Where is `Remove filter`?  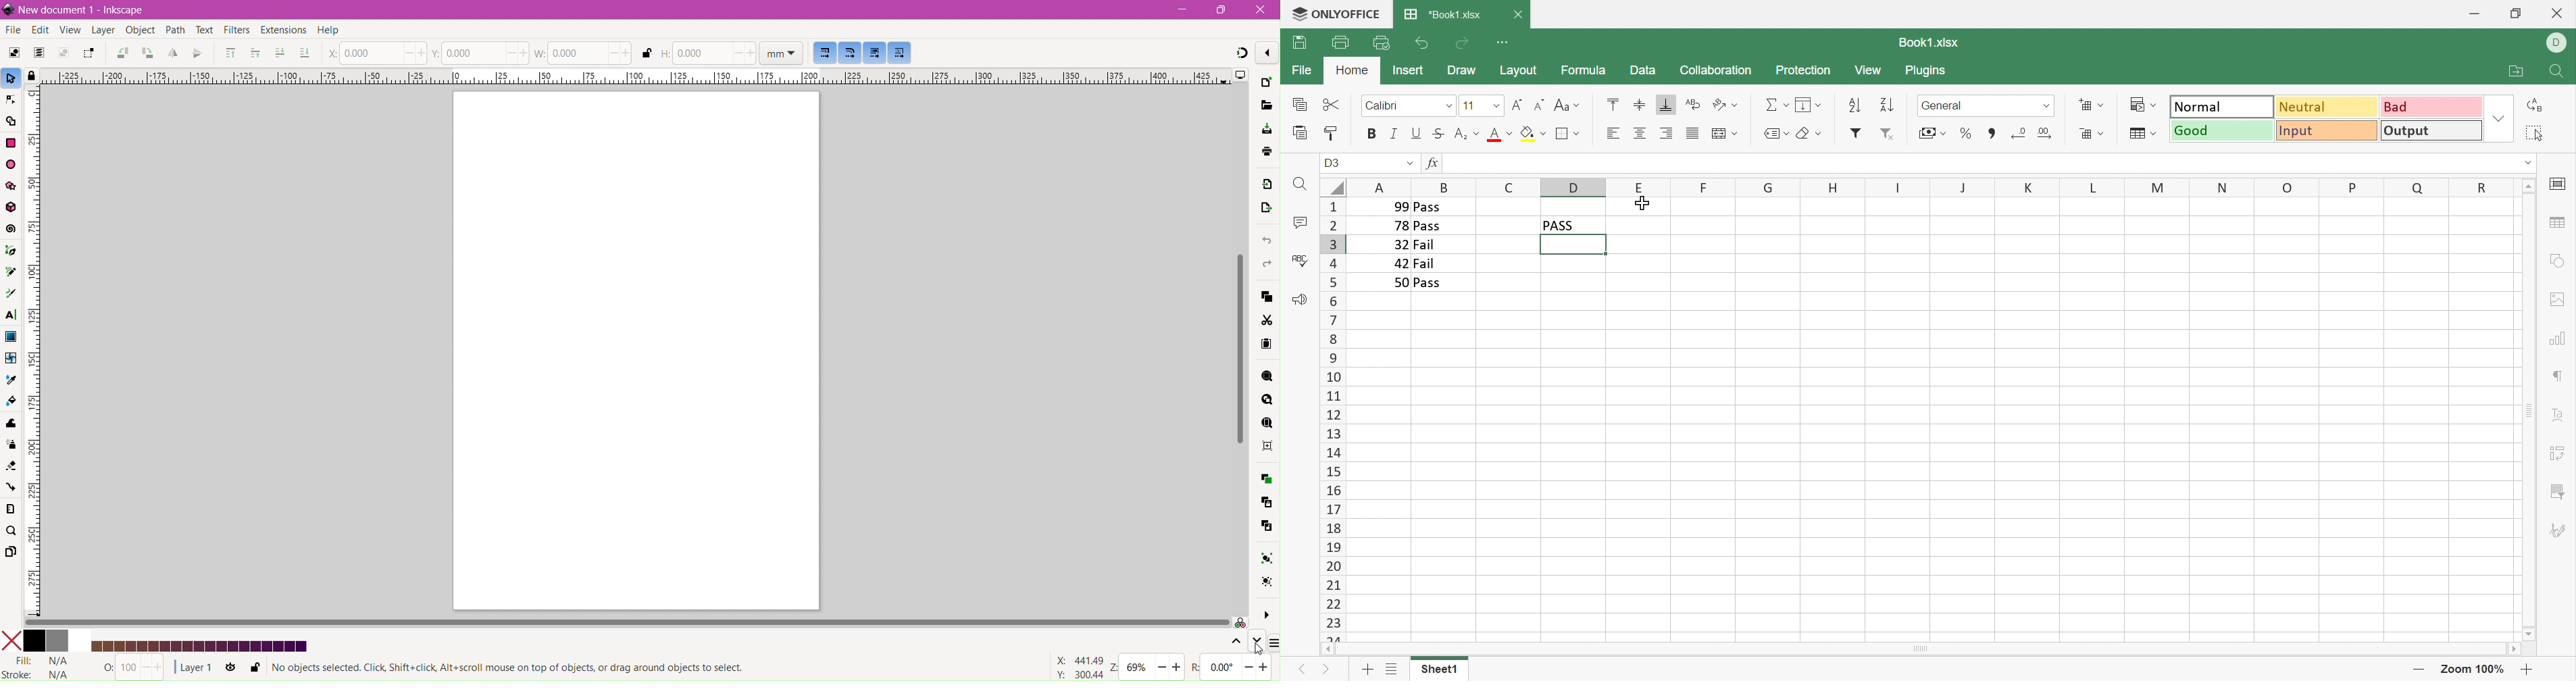
Remove filter is located at coordinates (1887, 134).